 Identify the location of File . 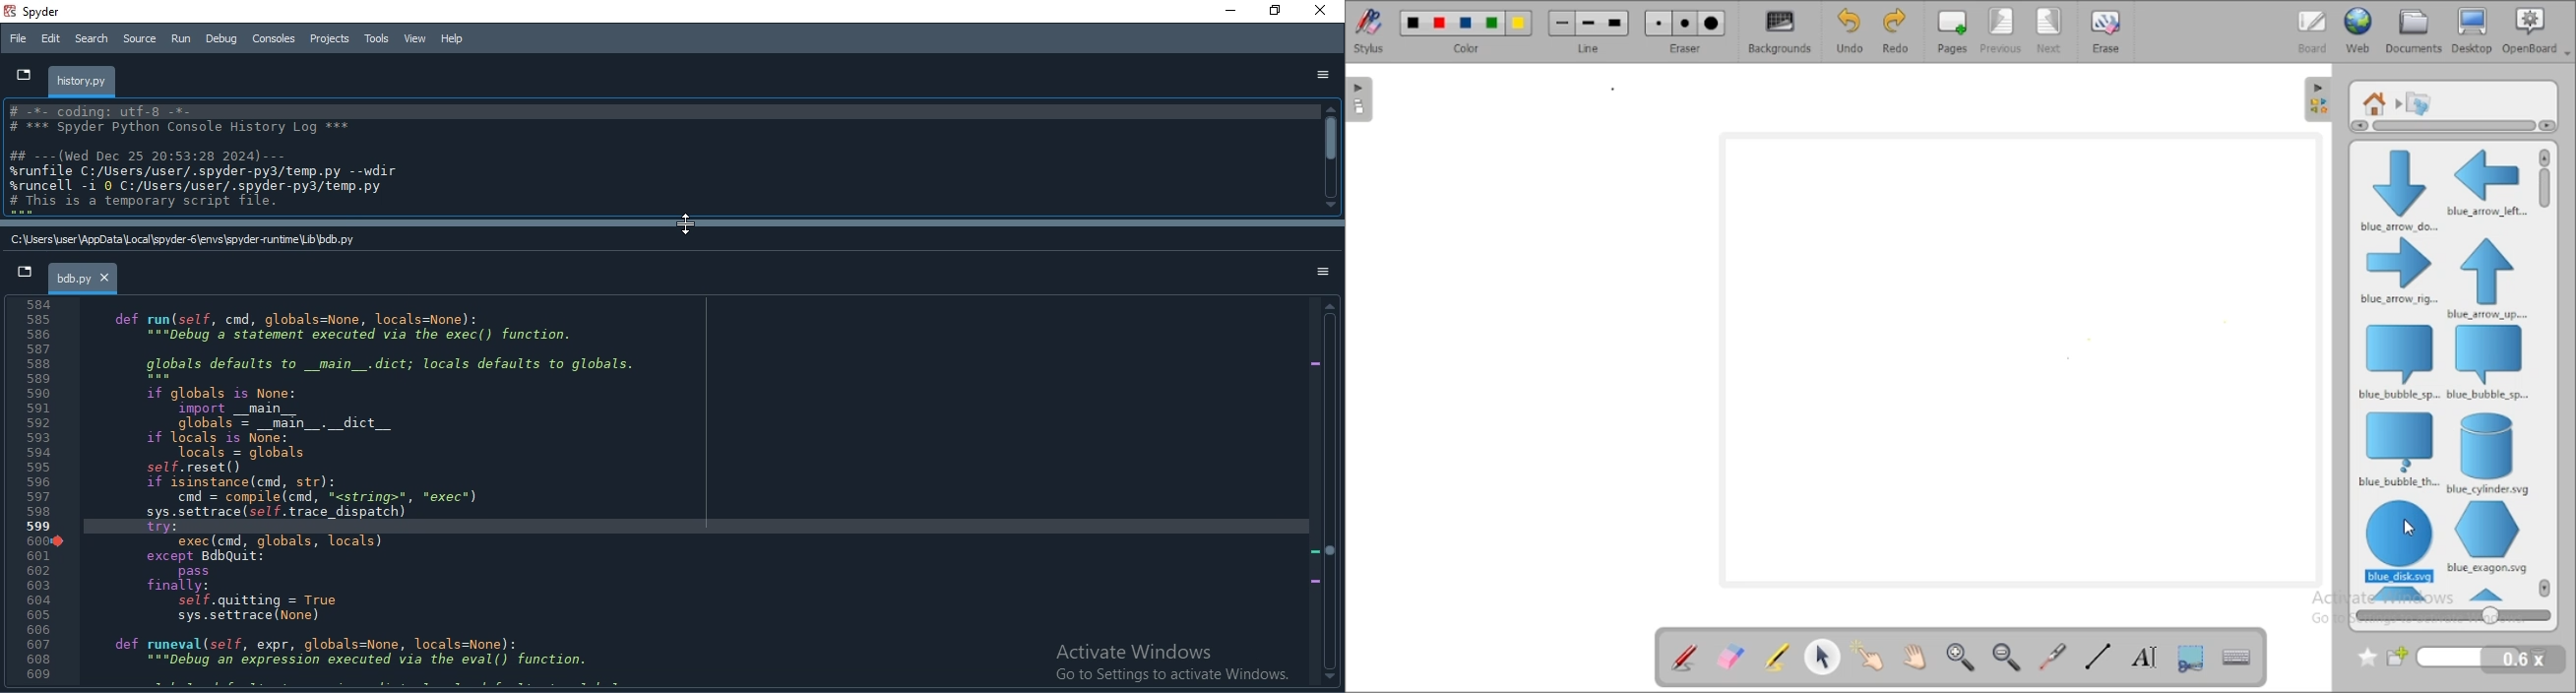
(18, 37).